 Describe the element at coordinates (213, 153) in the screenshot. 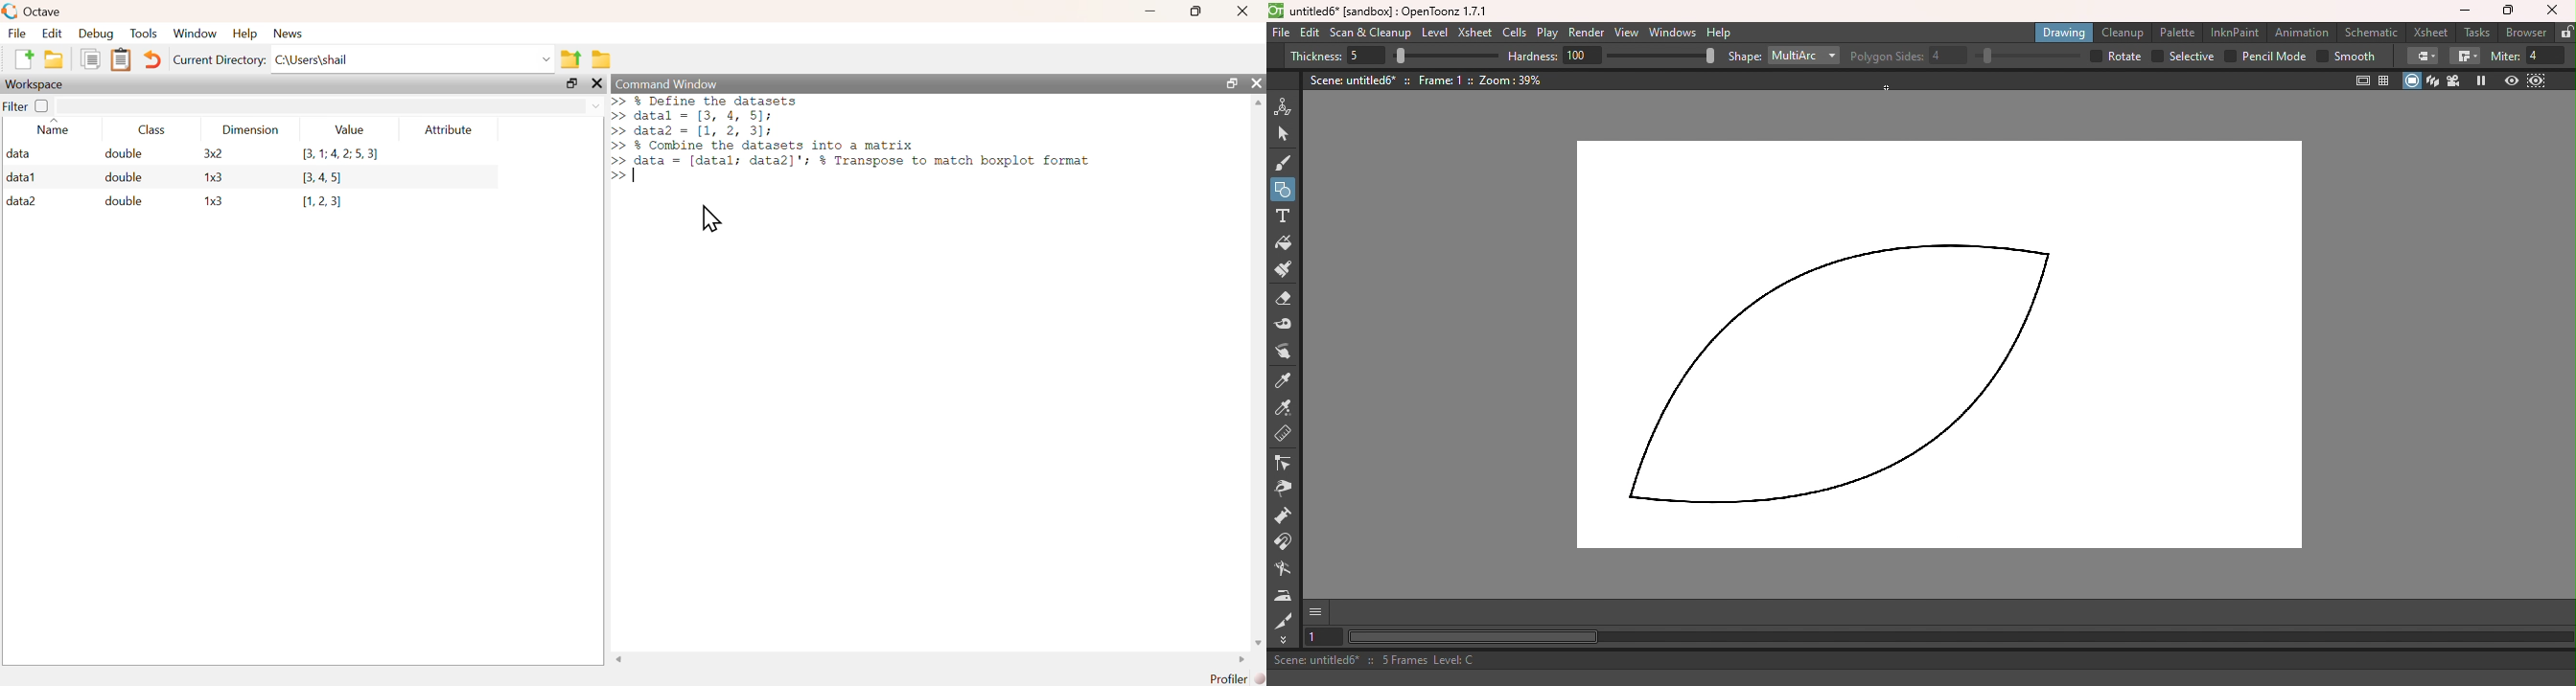

I see `3x2` at that location.